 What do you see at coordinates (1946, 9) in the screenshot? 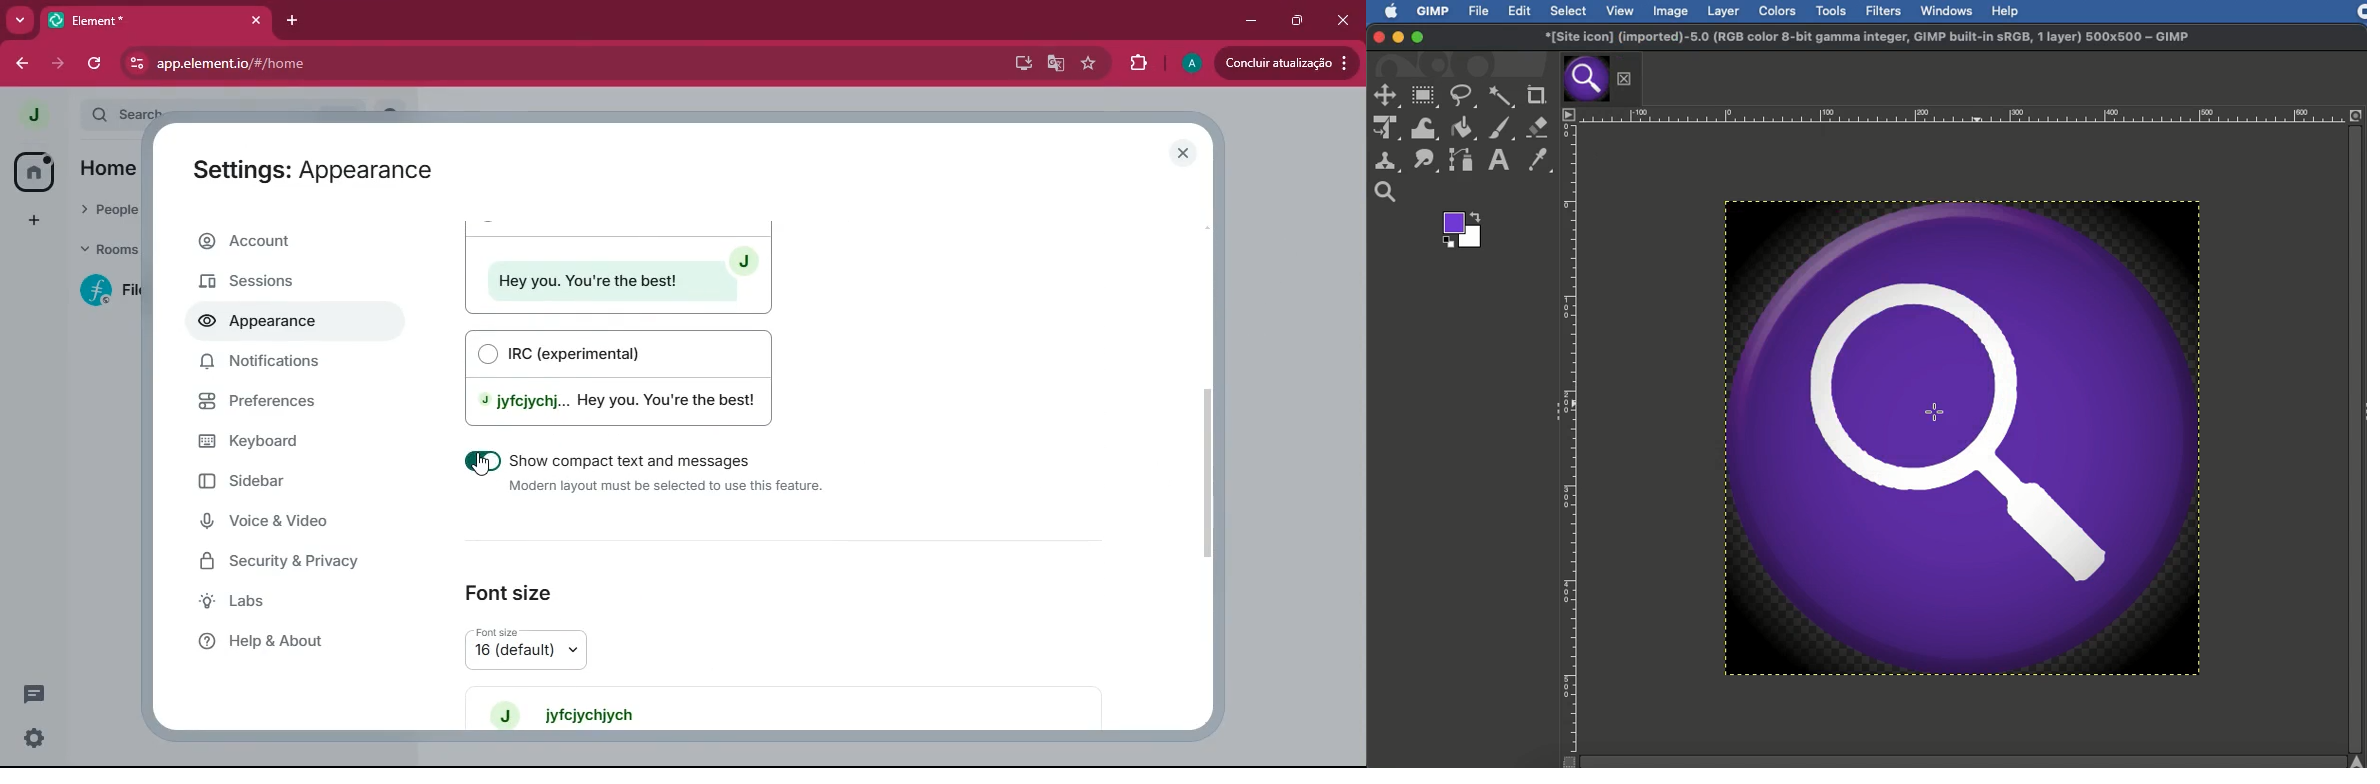
I see `Windows` at bounding box center [1946, 9].